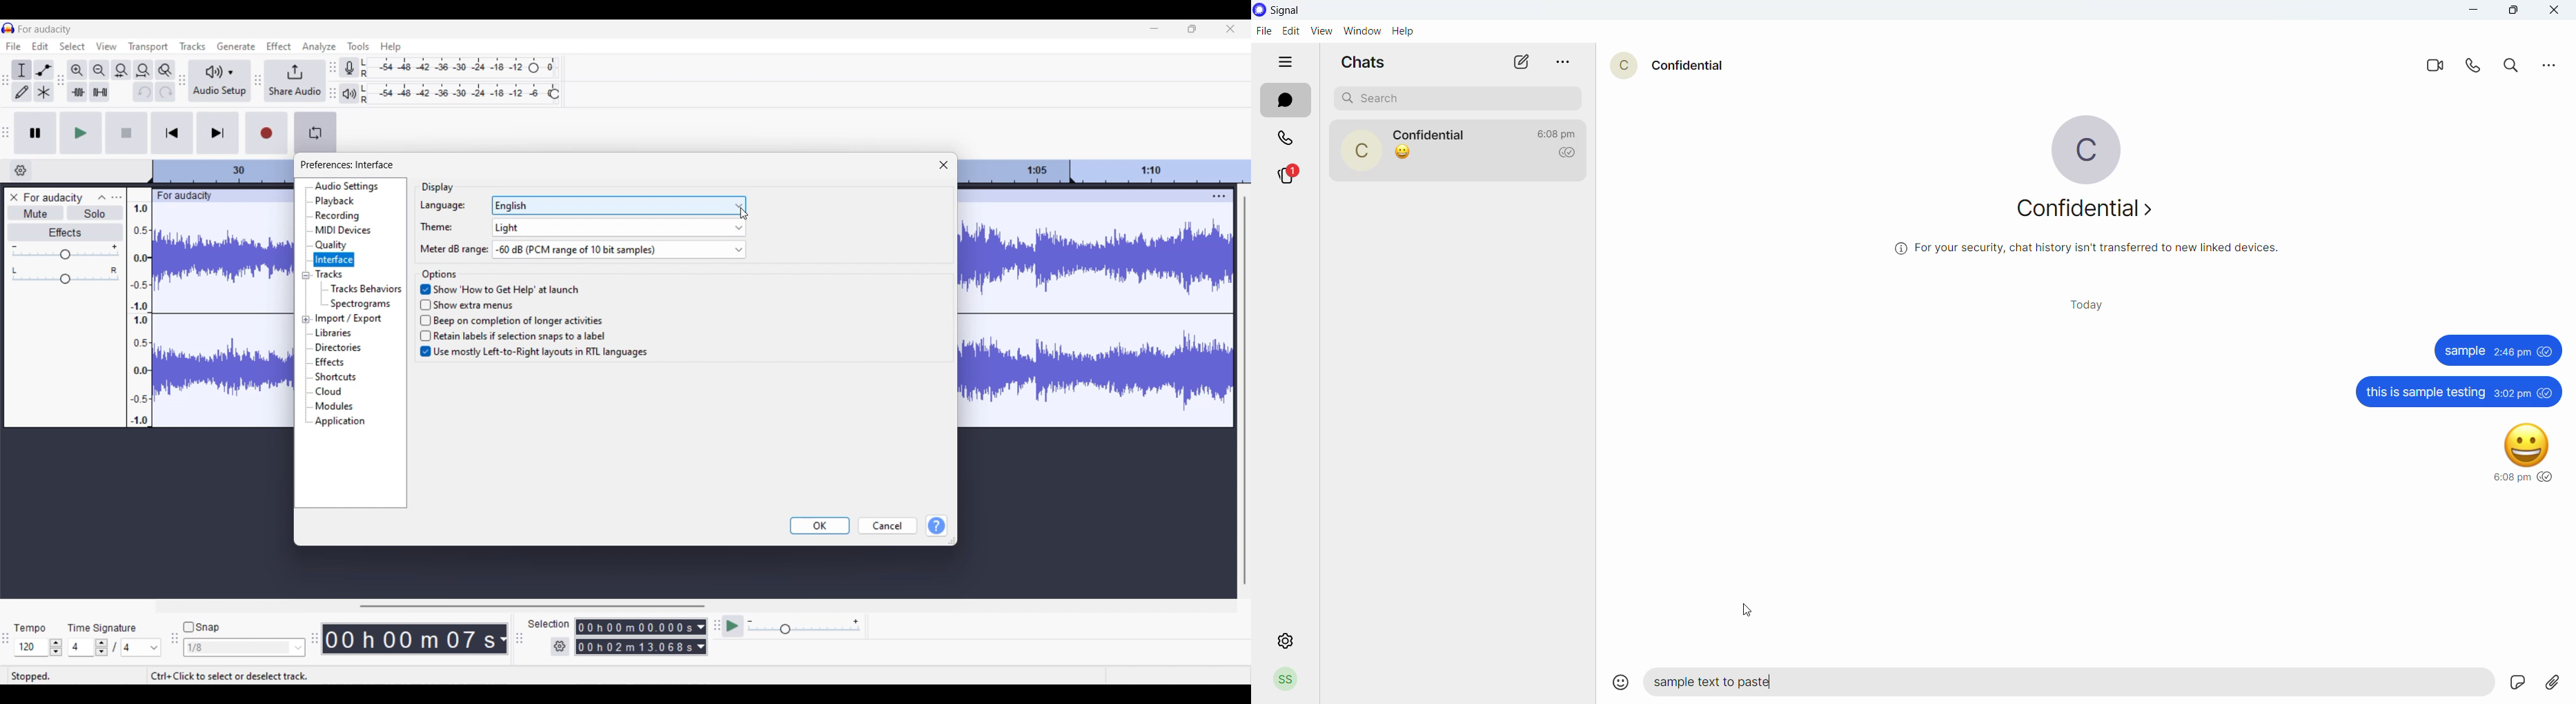 Image resolution: width=2576 pixels, height=728 pixels. What do you see at coordinates (2519, 683) in the screenshot?
I see `voice note` at bounding box center [2519, 683].